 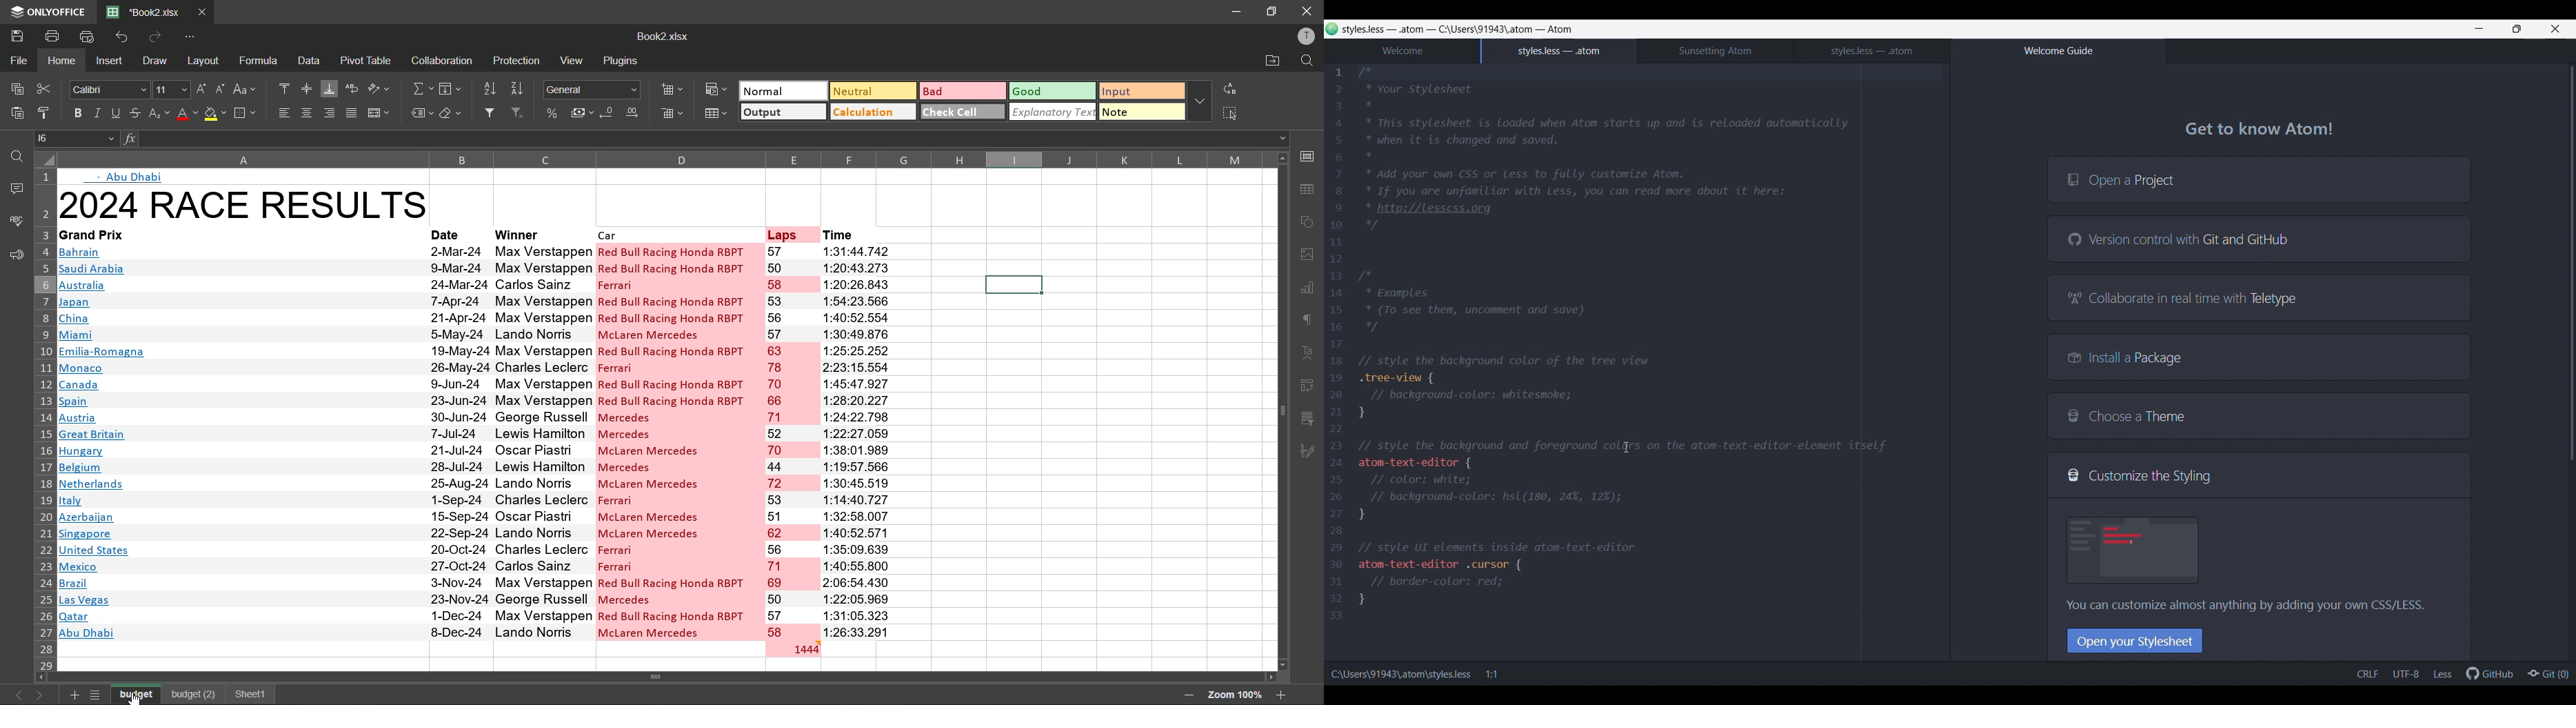 I want to click on date, so click(x=449, y=233).